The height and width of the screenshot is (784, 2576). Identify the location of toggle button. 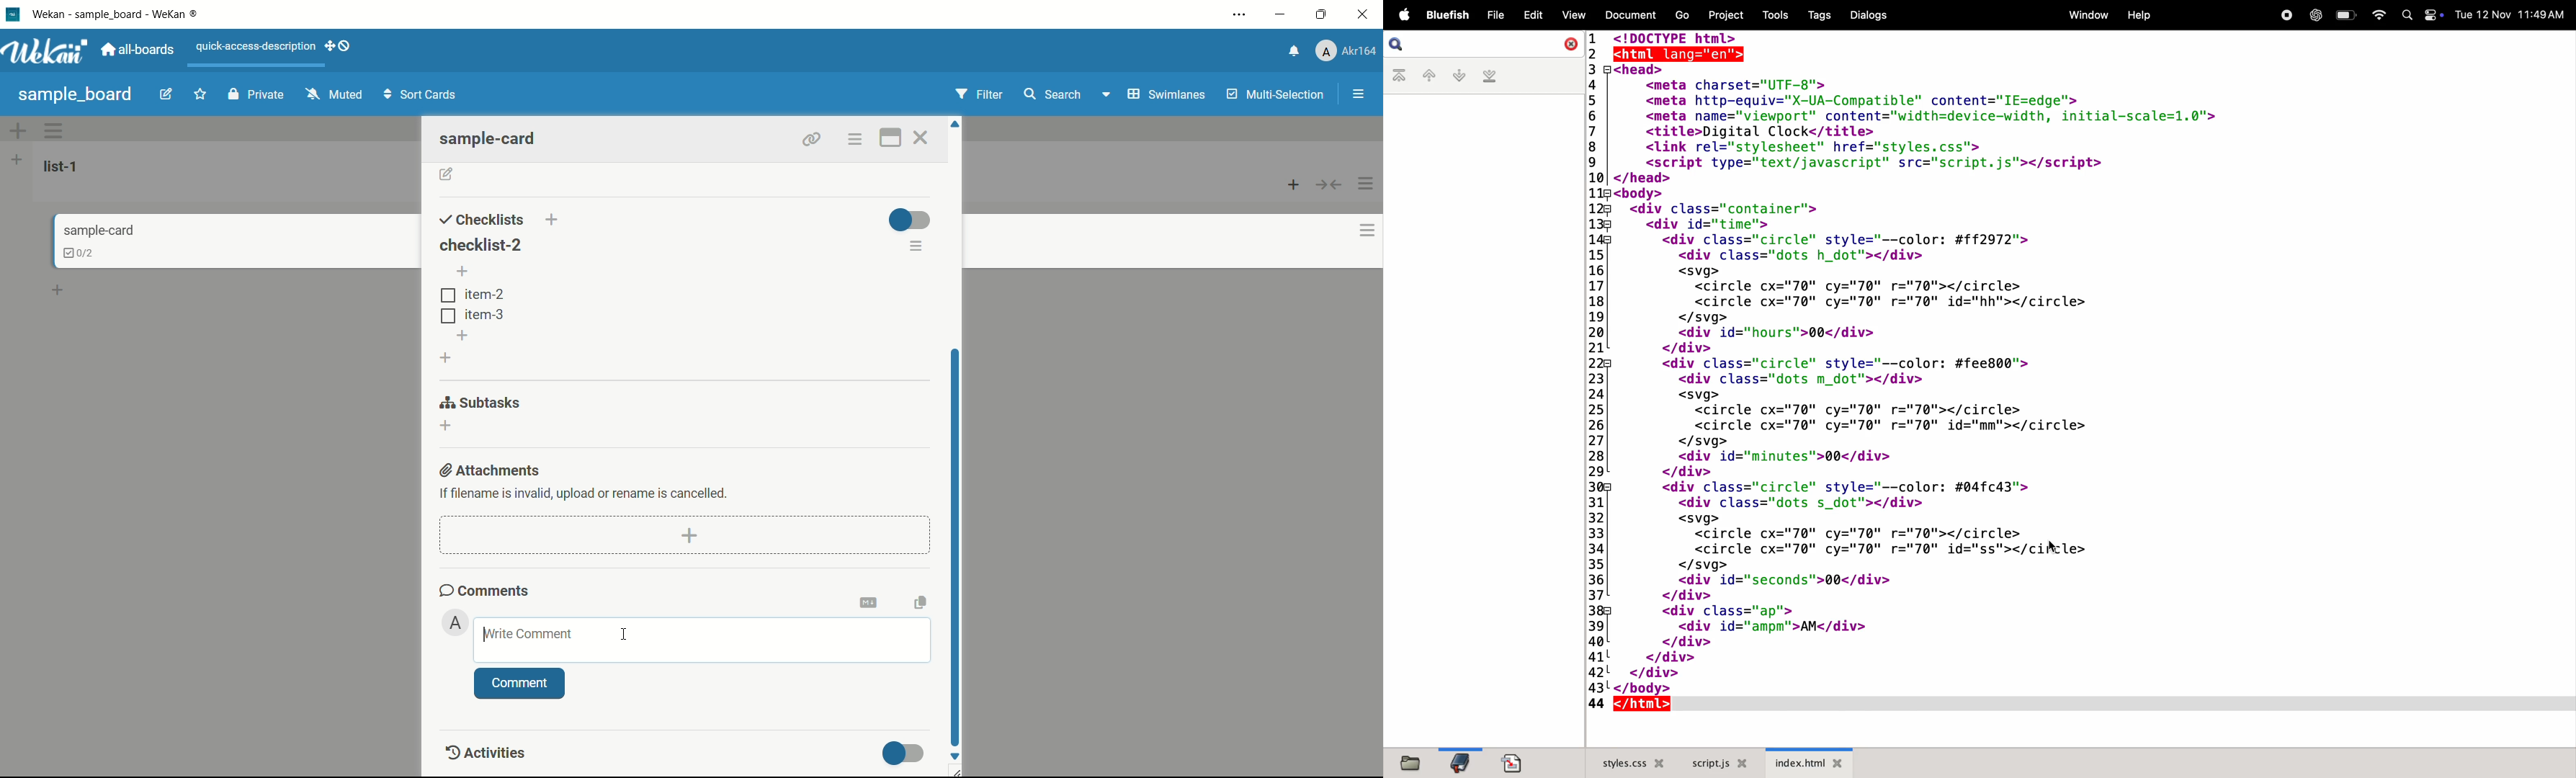
(905, 753).